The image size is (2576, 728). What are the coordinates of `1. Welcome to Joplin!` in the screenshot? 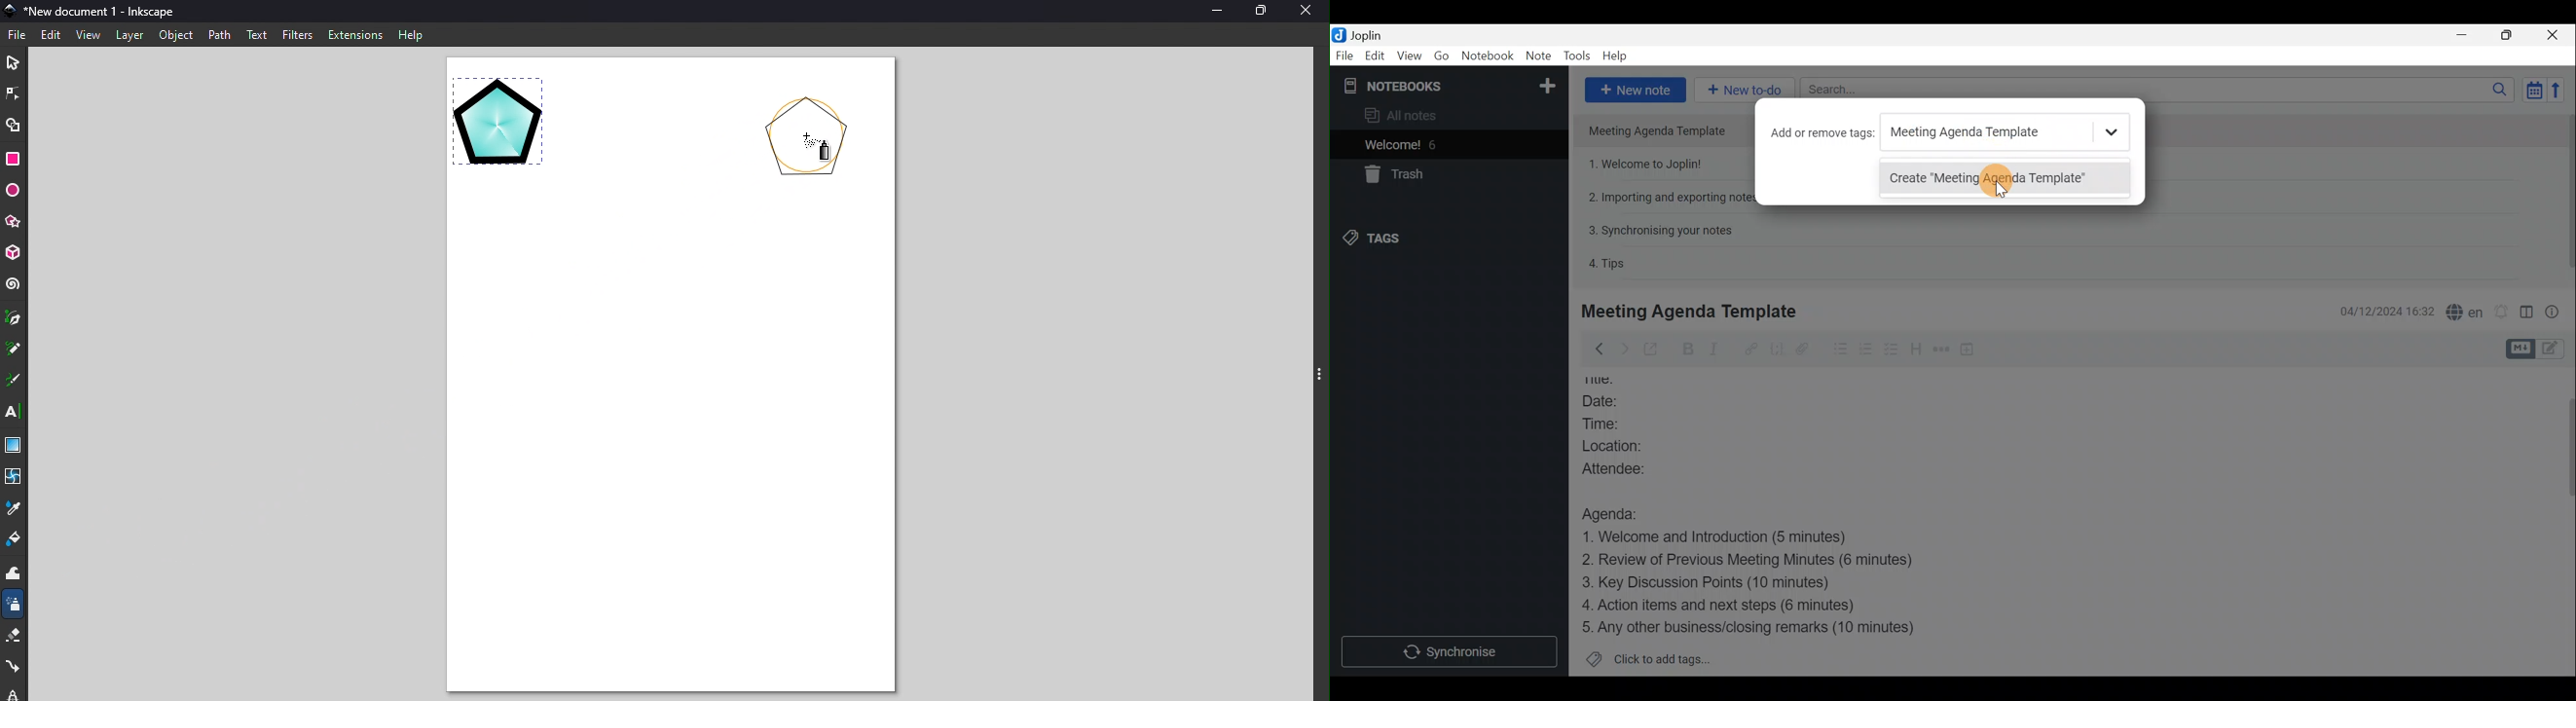 It's located at (1649, 164).